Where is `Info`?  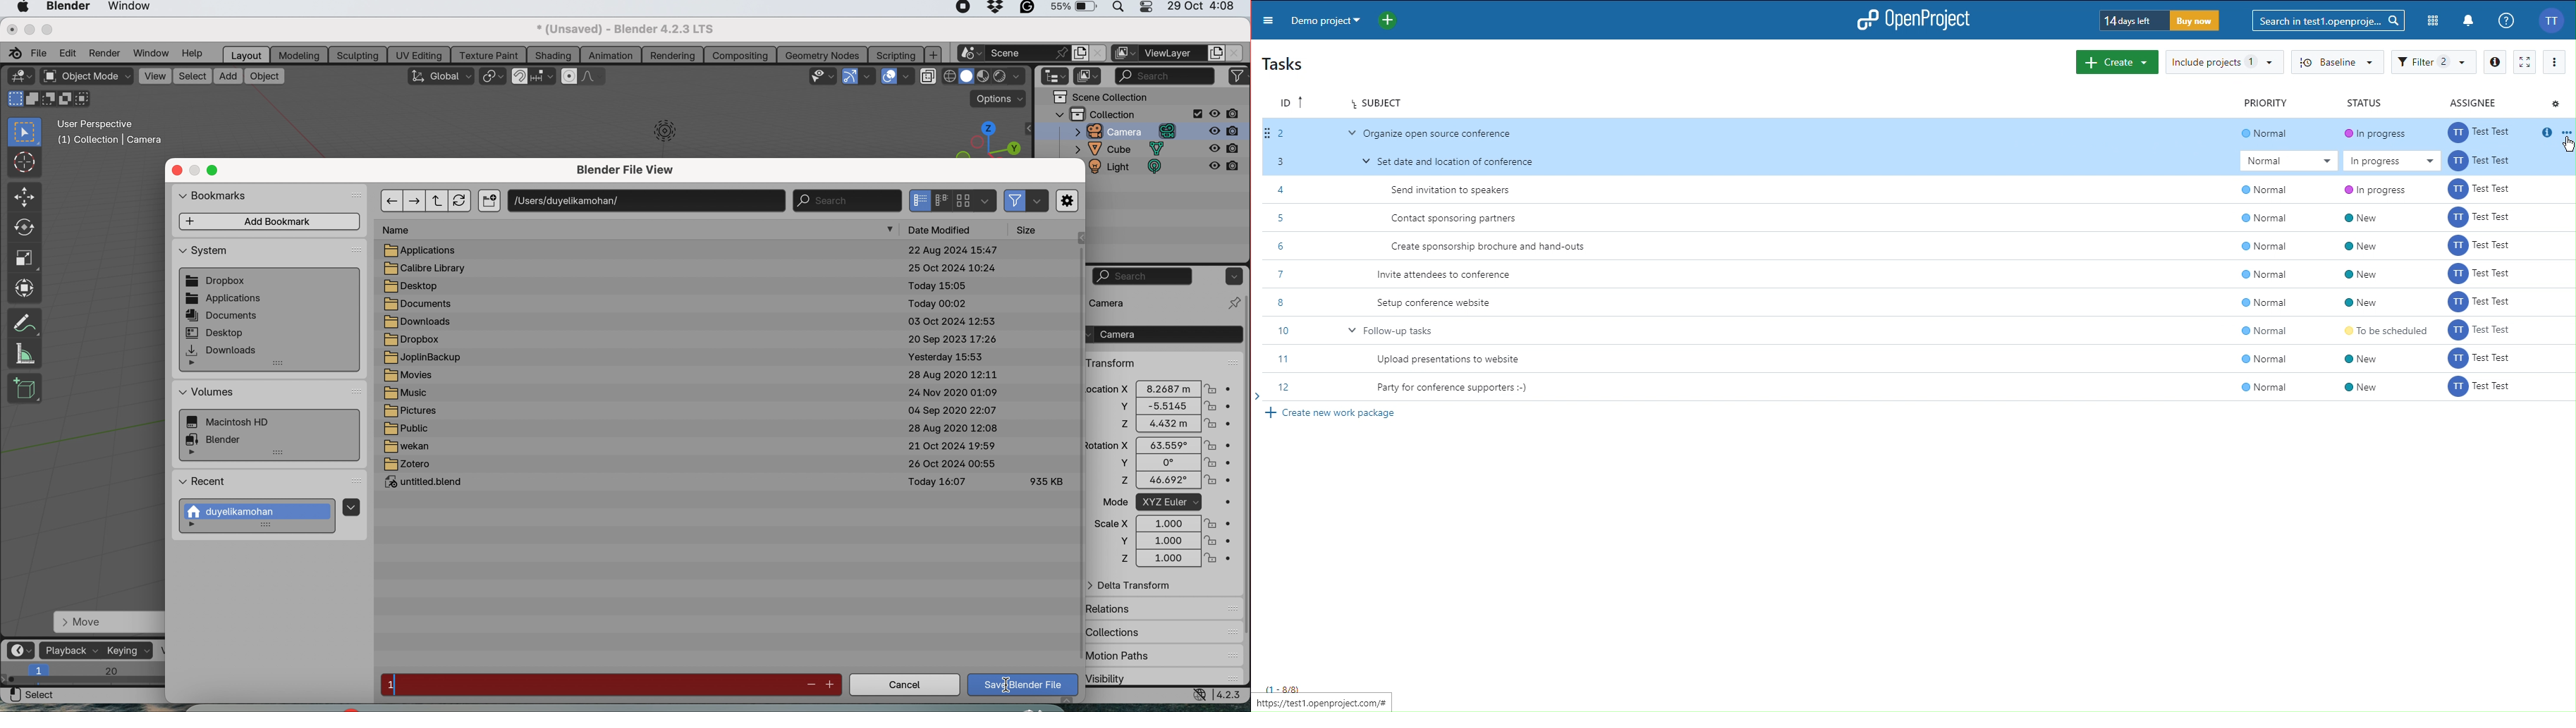
Info is located at coordinates (2494, 62).